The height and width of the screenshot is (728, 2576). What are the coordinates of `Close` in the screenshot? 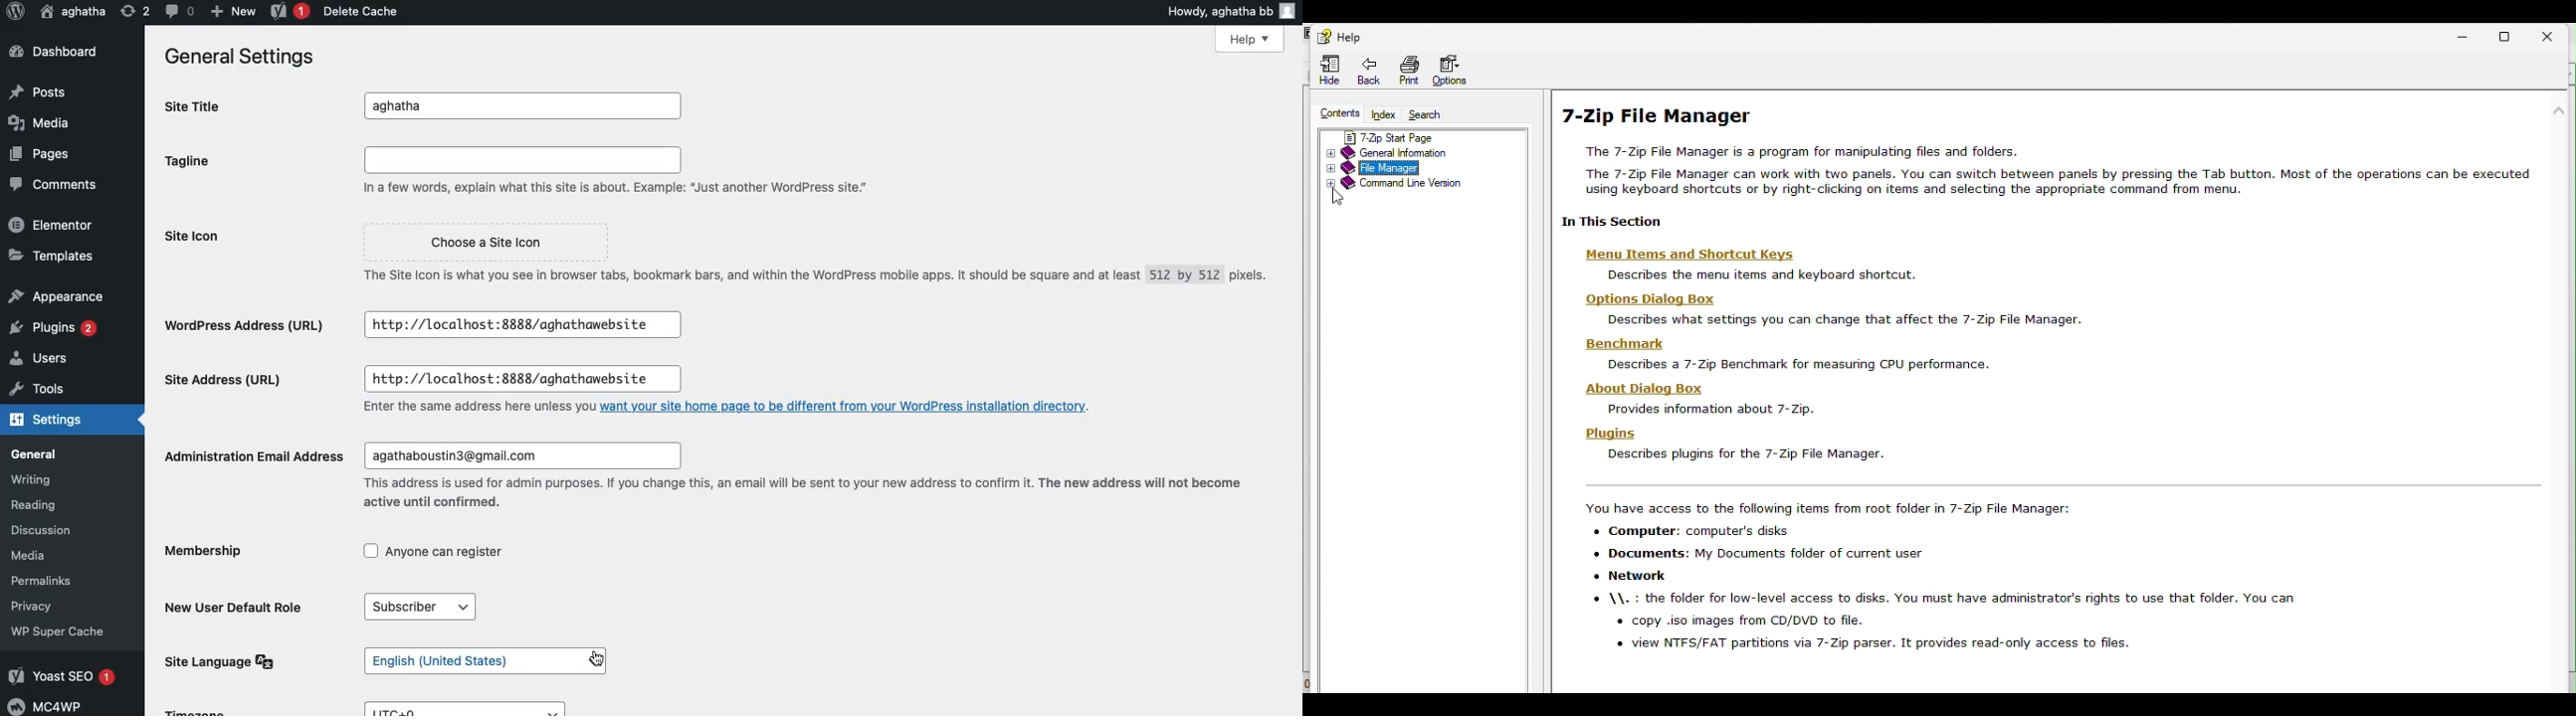 It's located at (2555, 33).